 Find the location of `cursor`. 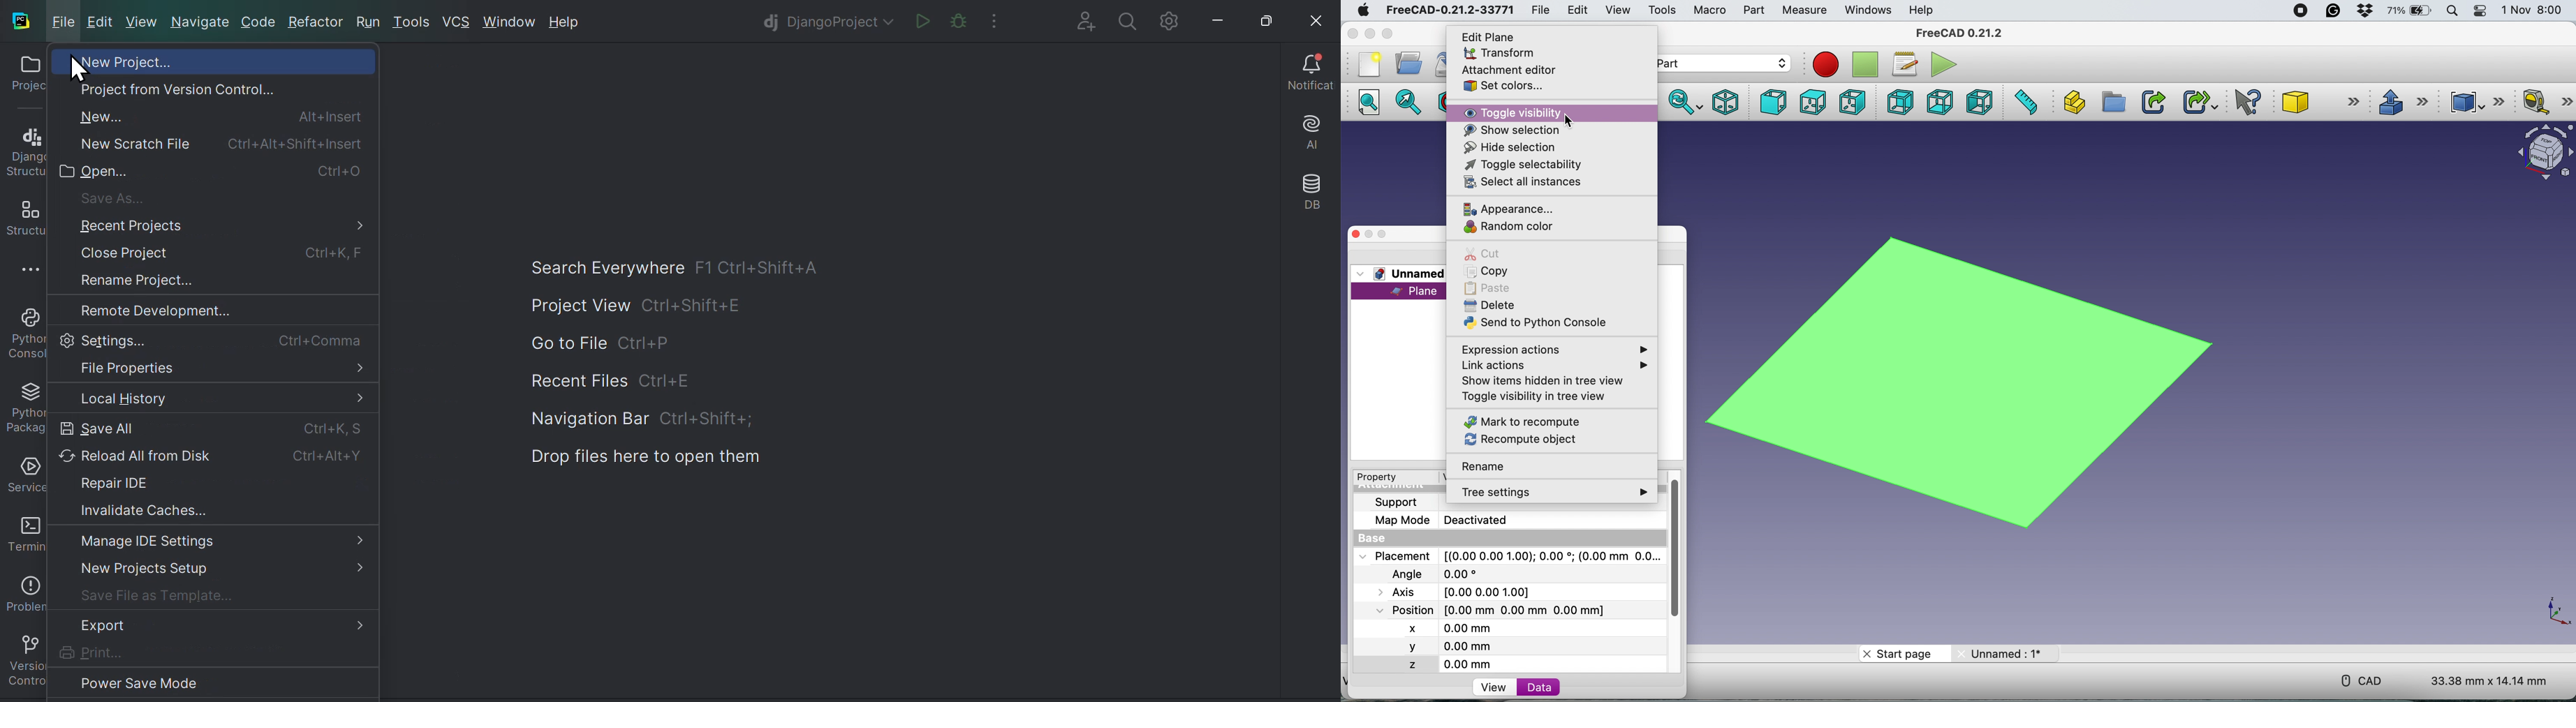

cursor is located at coordinates (1571, 123).